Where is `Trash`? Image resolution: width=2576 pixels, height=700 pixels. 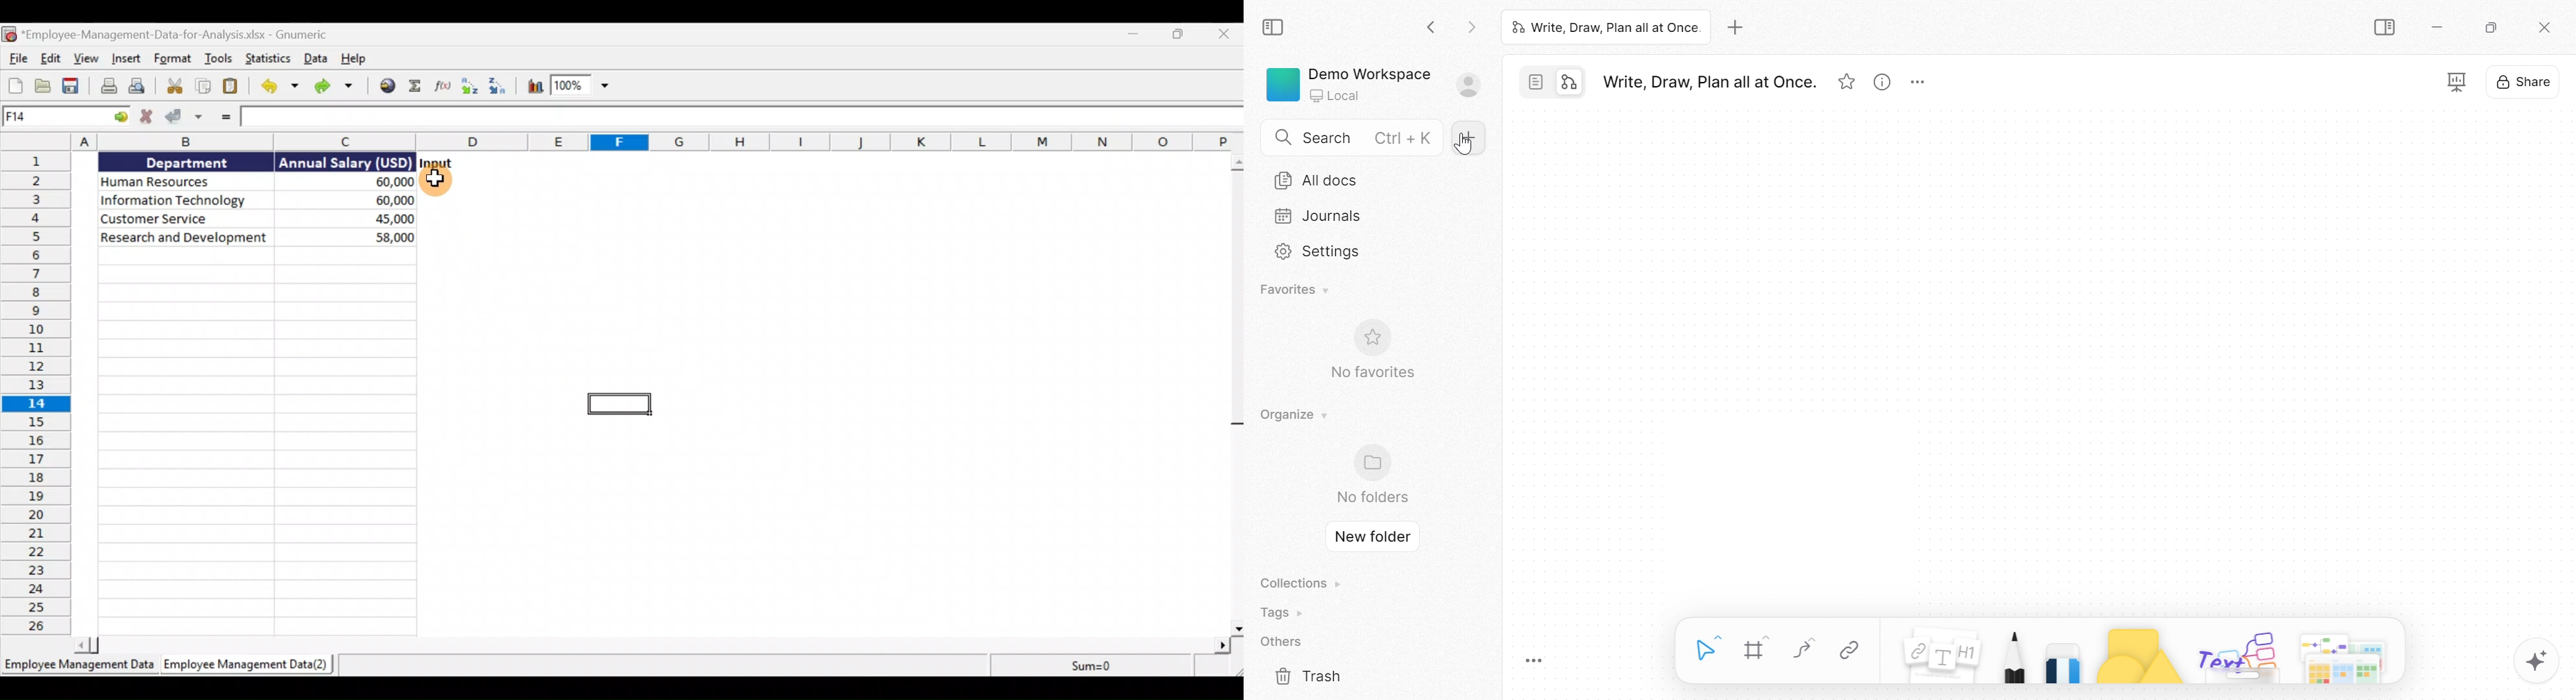 Trash is located at coordinates (1308, 676).